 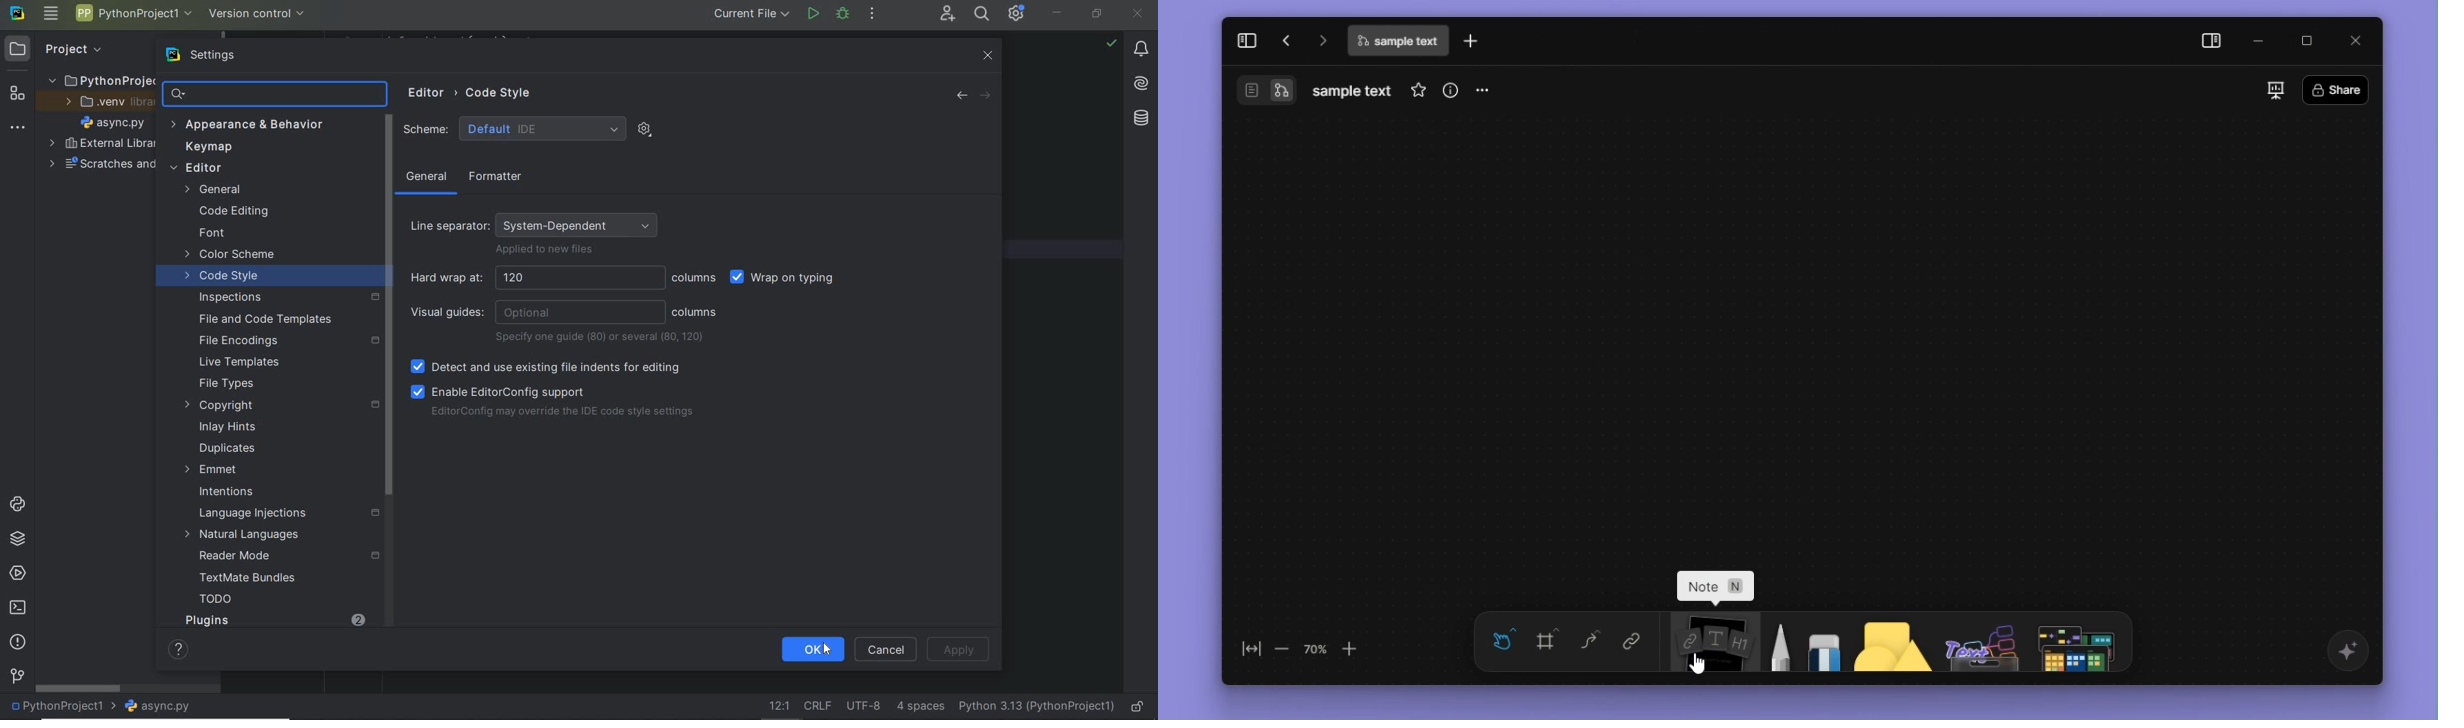 What do you see at coordinates (1884, 644) in the screenshot?
I see `shape` at bounding box center [1884, 644].